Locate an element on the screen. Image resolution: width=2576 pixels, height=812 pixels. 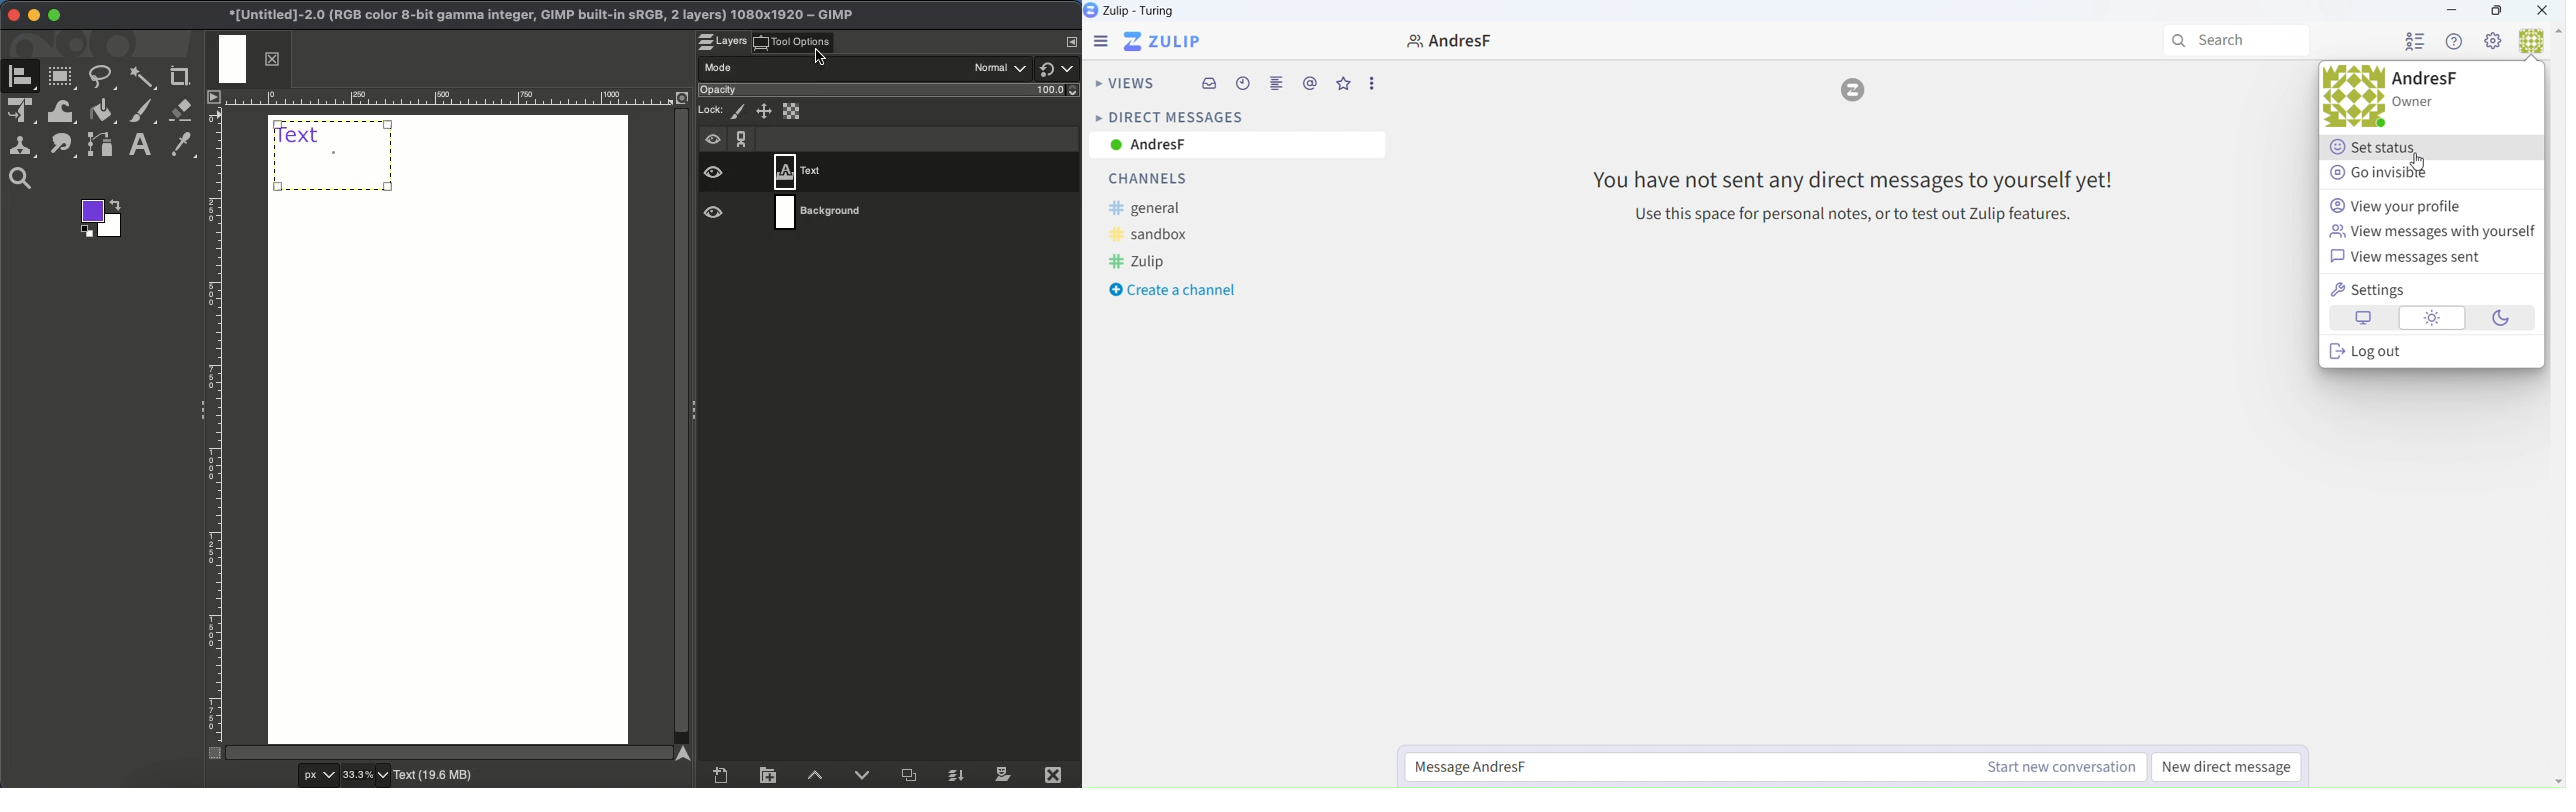
Channels is located at coordinates (1159, 179).